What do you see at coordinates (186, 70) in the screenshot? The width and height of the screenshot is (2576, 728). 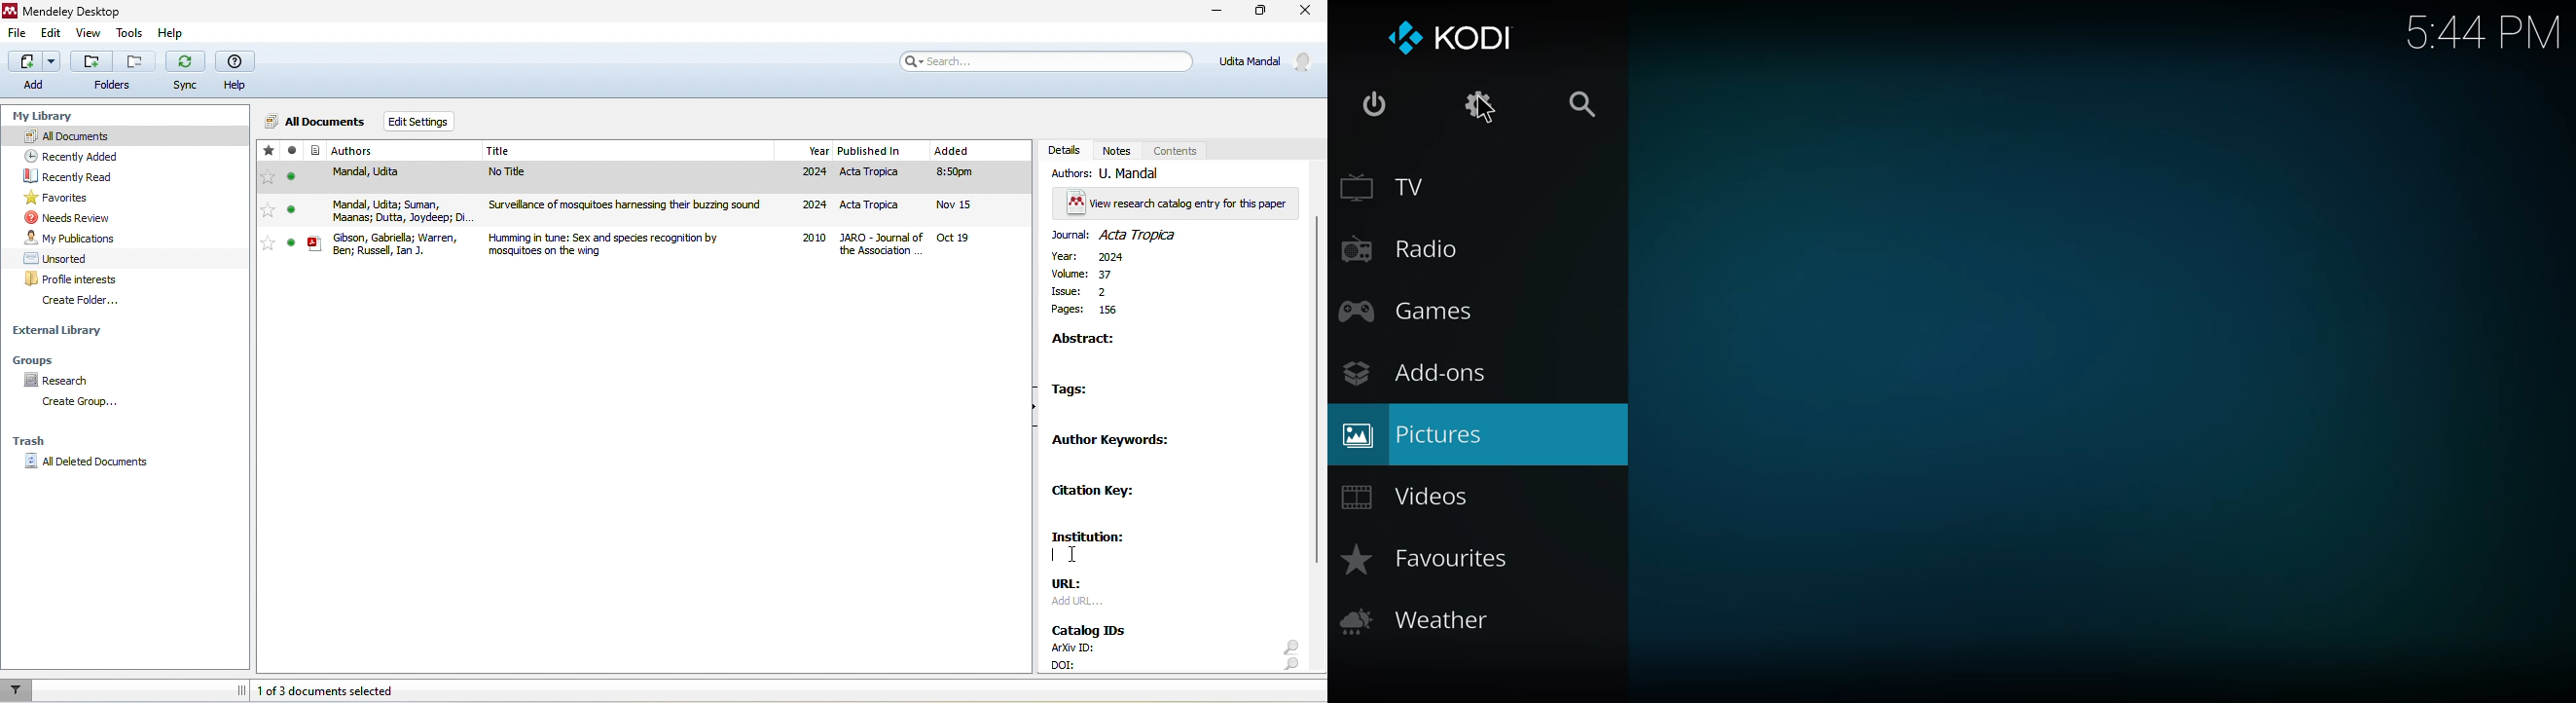 I see `sync` at bounding box center [186, 70].